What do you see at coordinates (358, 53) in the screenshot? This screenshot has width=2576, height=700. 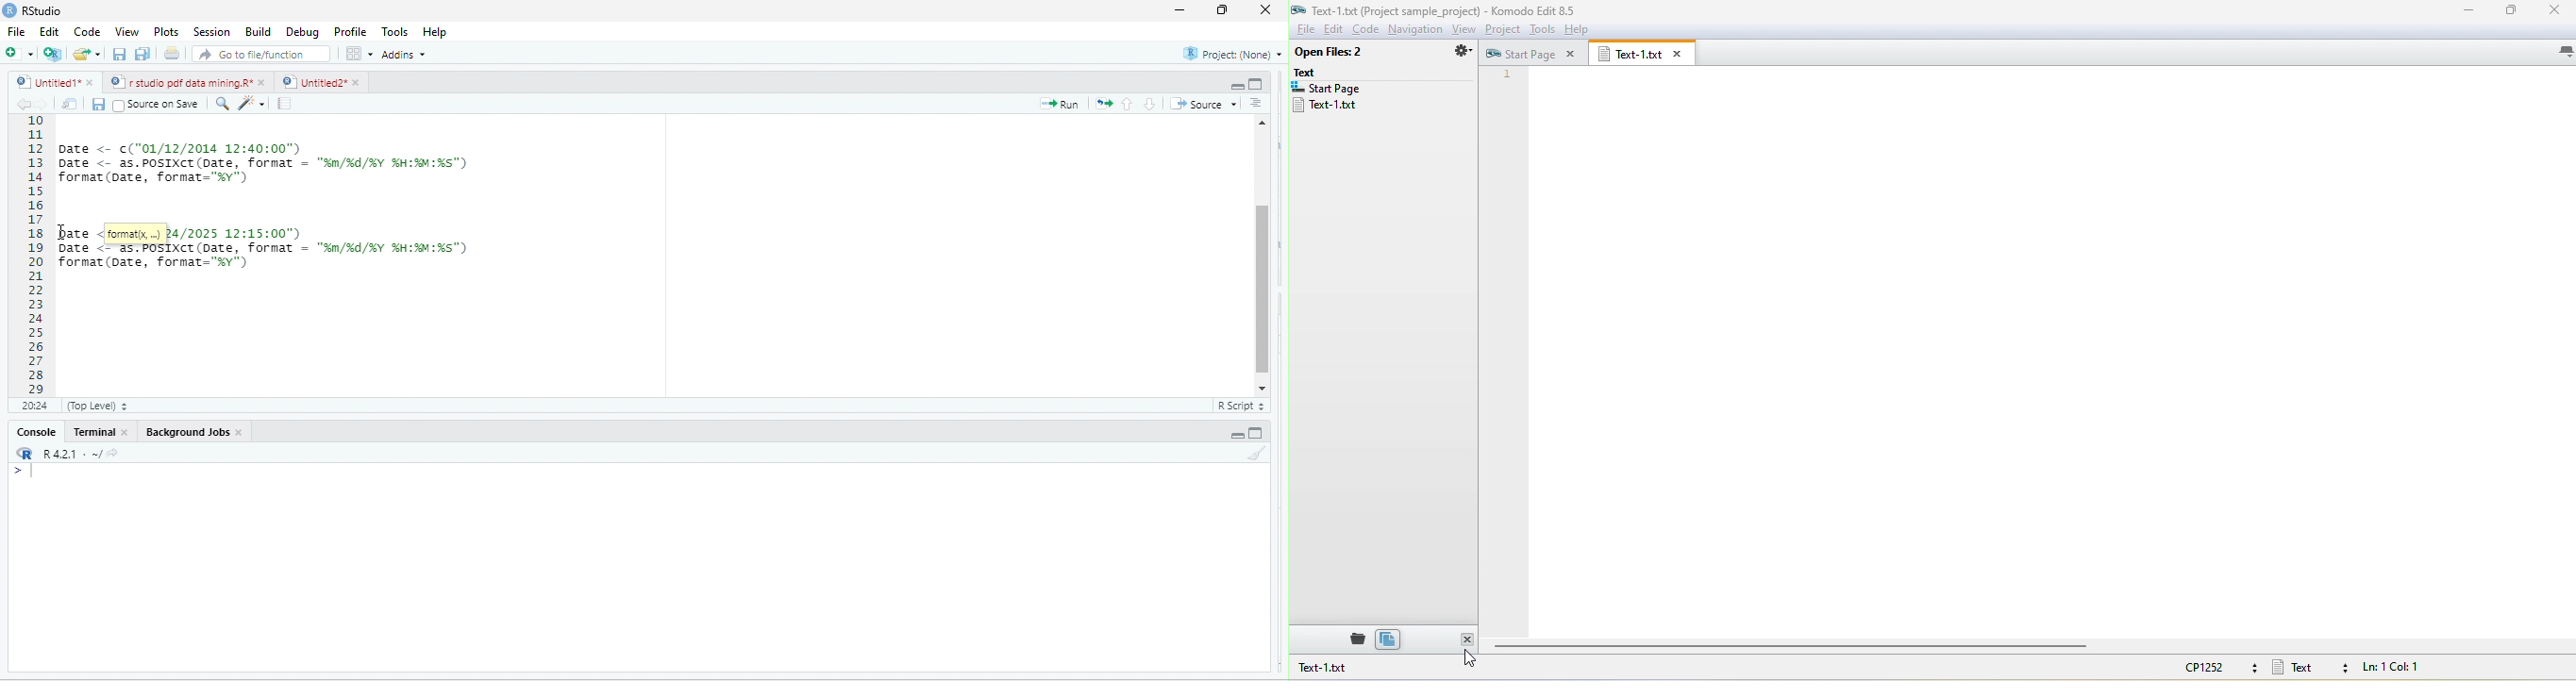 I see `option` at bounding box center [358, 53].